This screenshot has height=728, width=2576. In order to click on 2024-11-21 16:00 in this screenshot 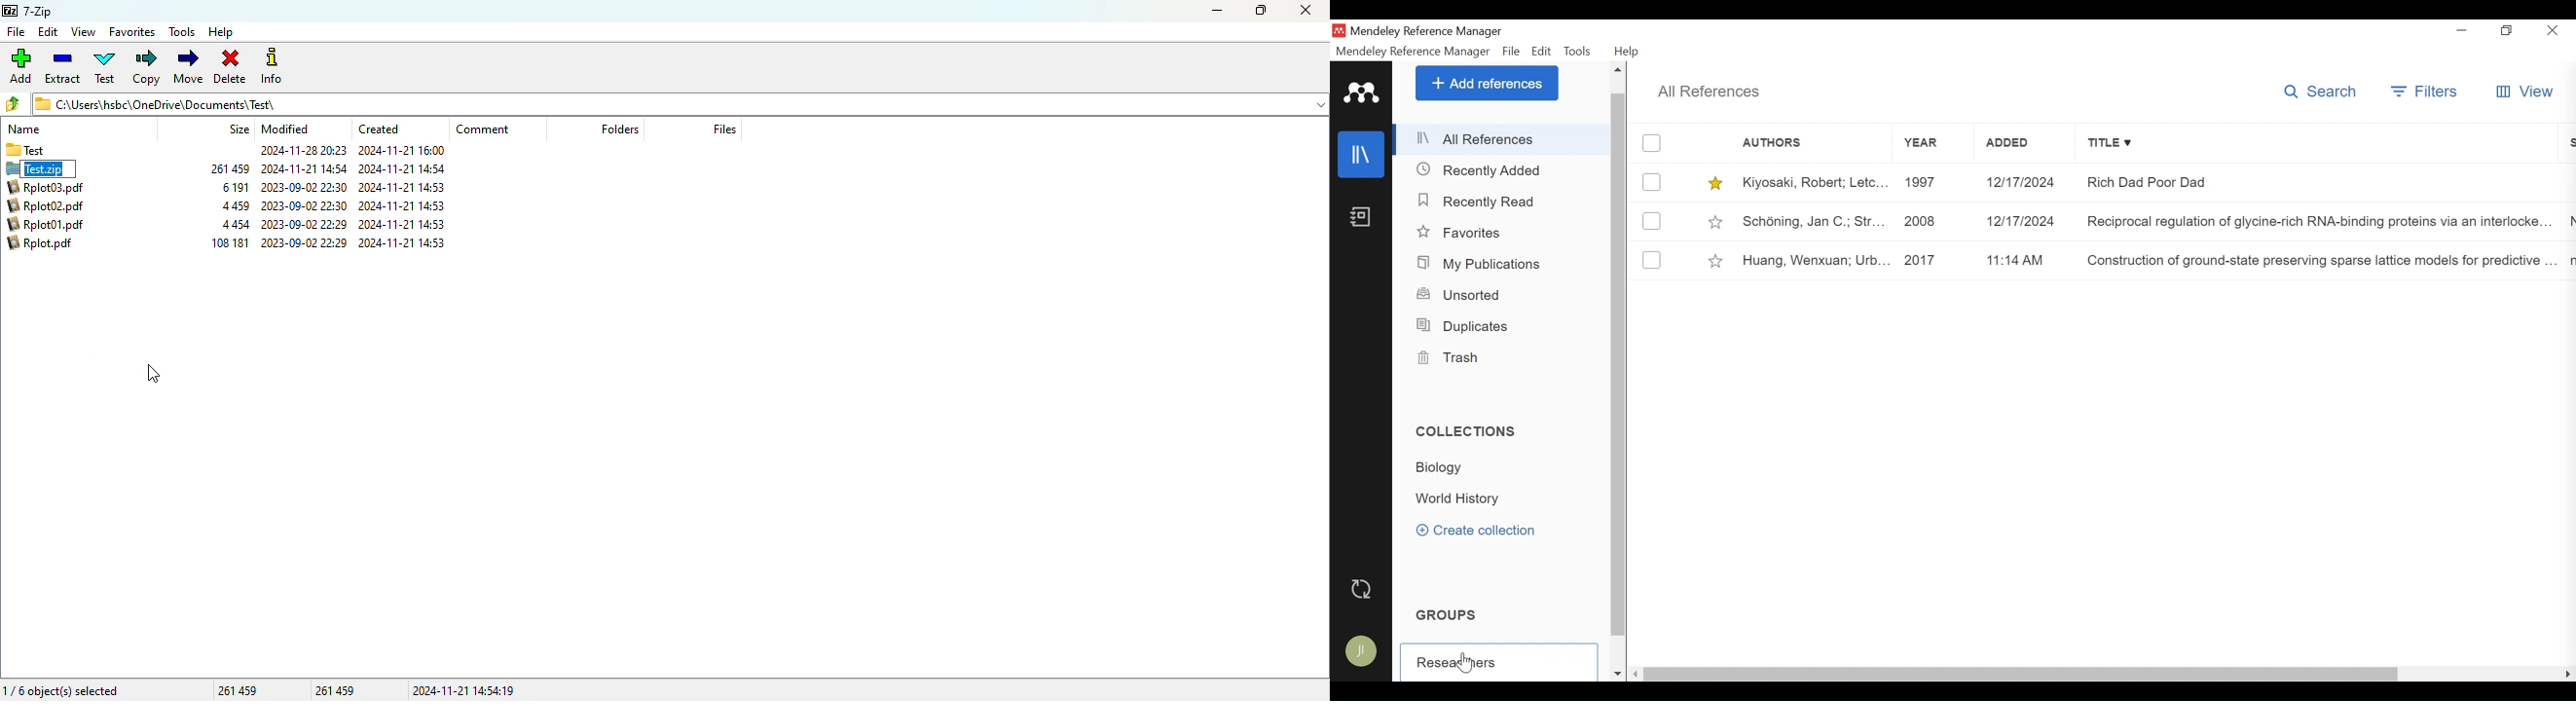, I will do `click(404, 151)`.